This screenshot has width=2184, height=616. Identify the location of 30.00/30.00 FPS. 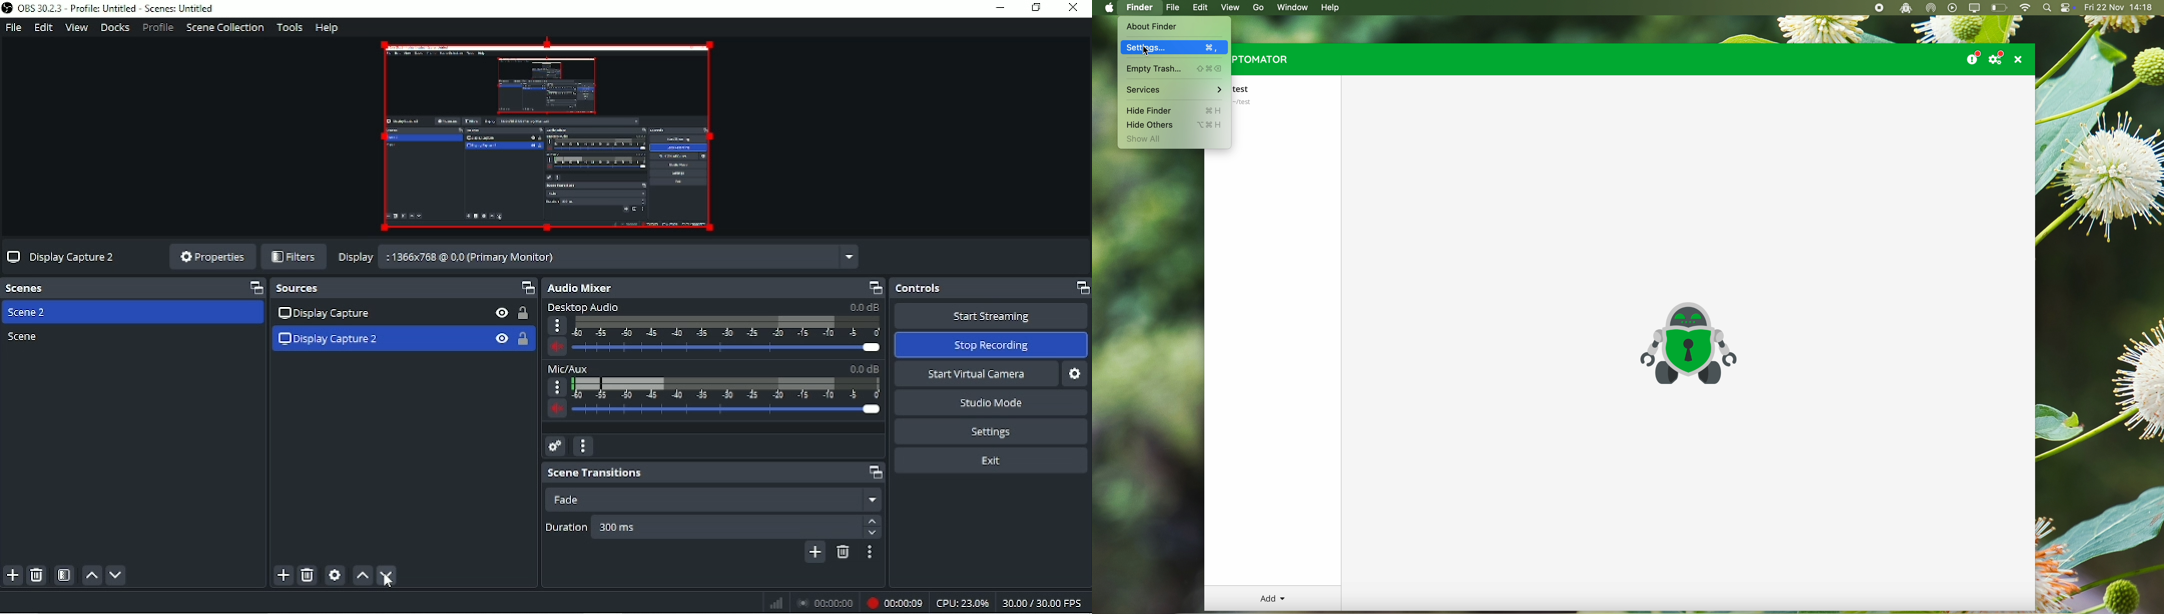
(1044, 603).